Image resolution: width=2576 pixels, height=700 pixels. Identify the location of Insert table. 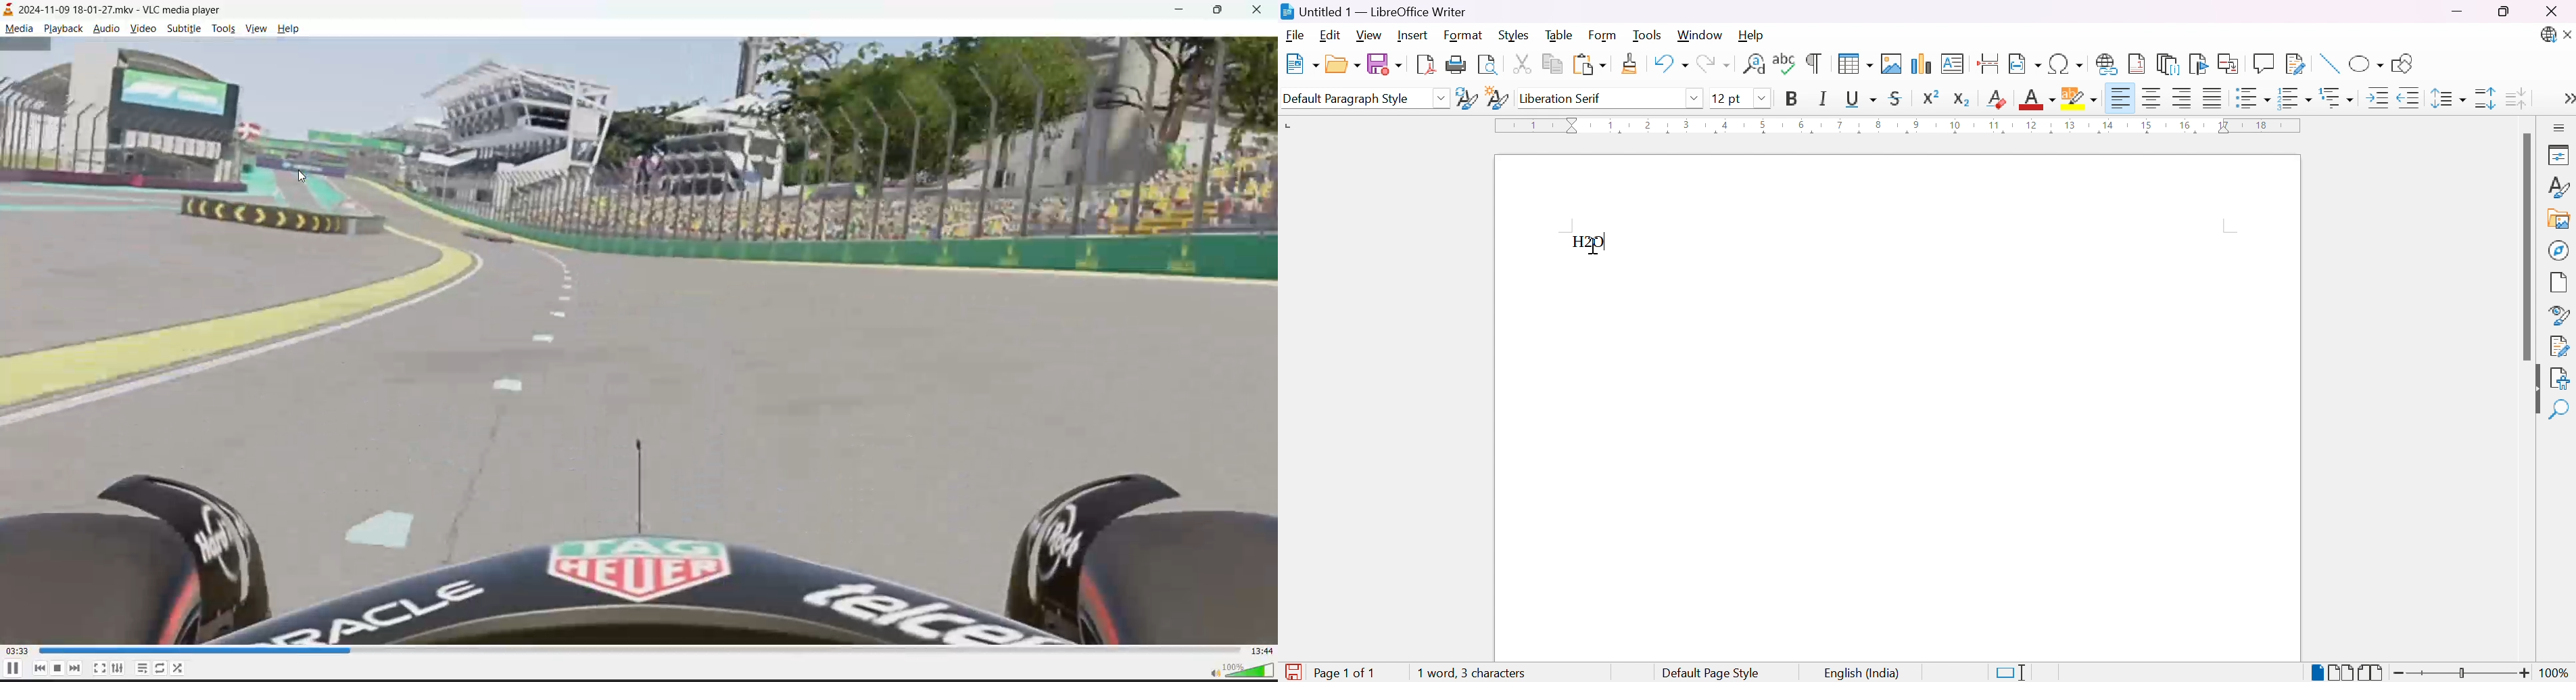
(1855, 63).